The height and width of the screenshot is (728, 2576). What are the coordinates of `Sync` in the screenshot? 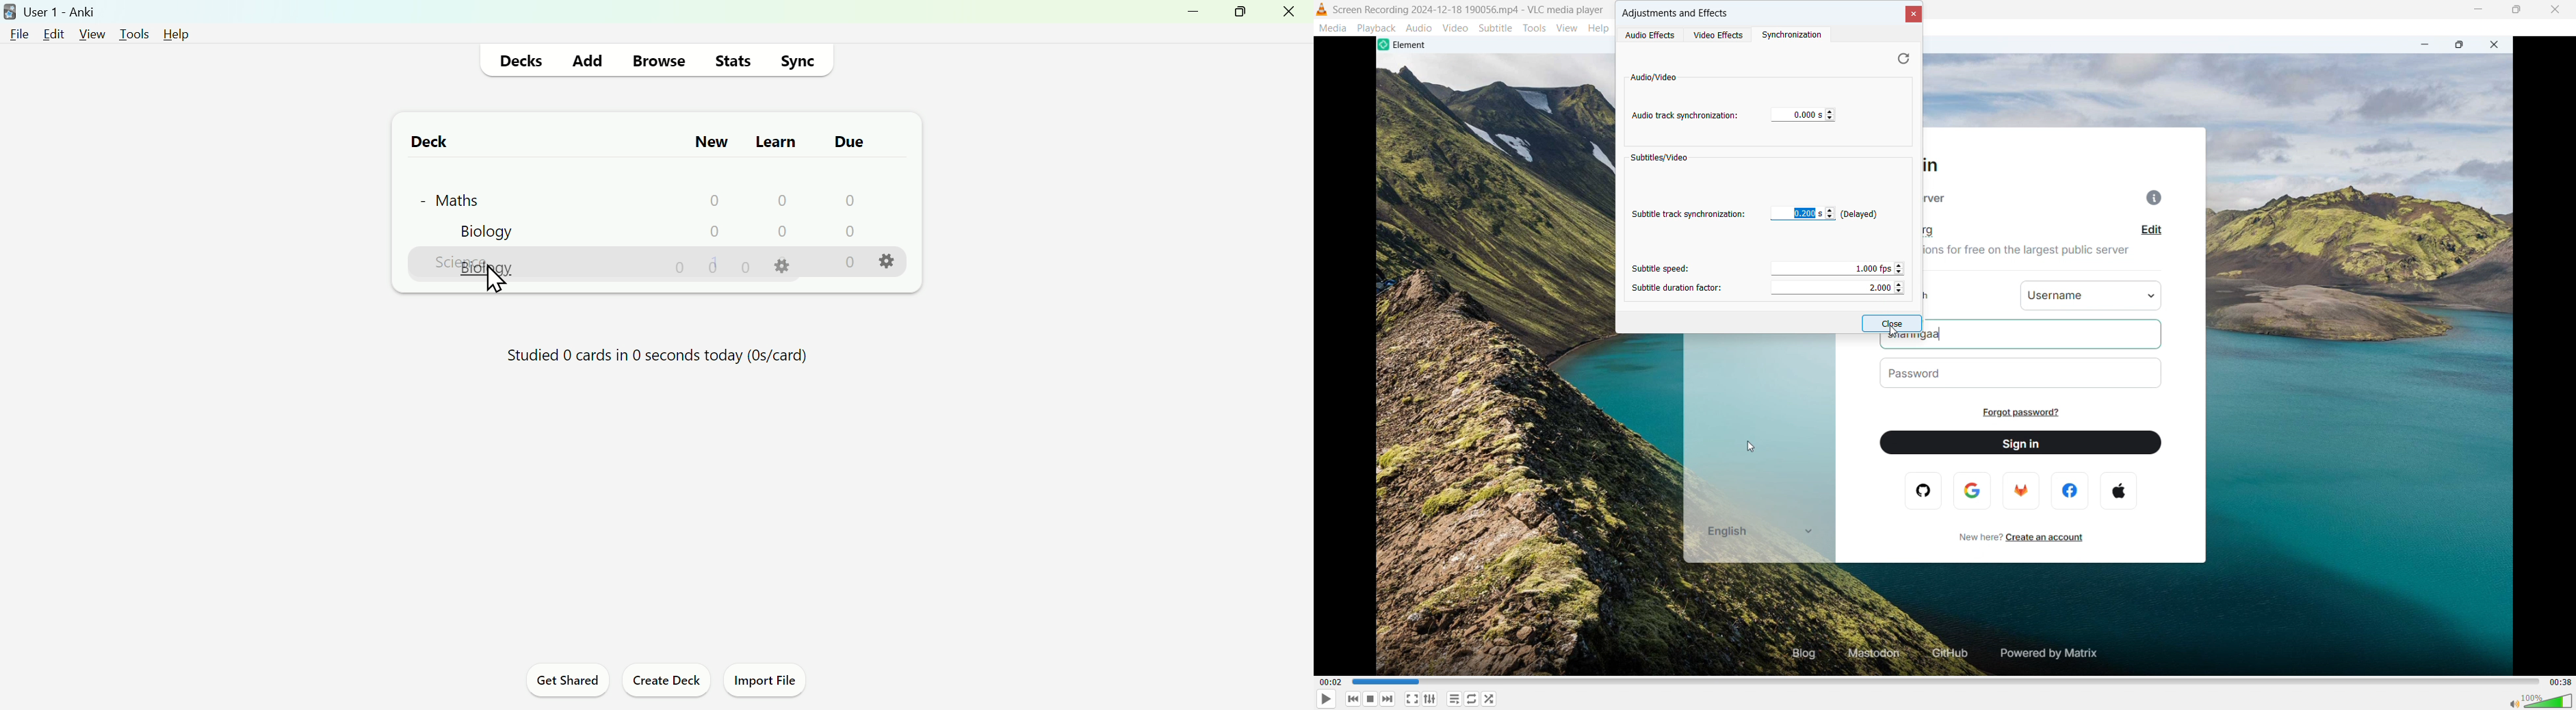 It's located at (801, 59).